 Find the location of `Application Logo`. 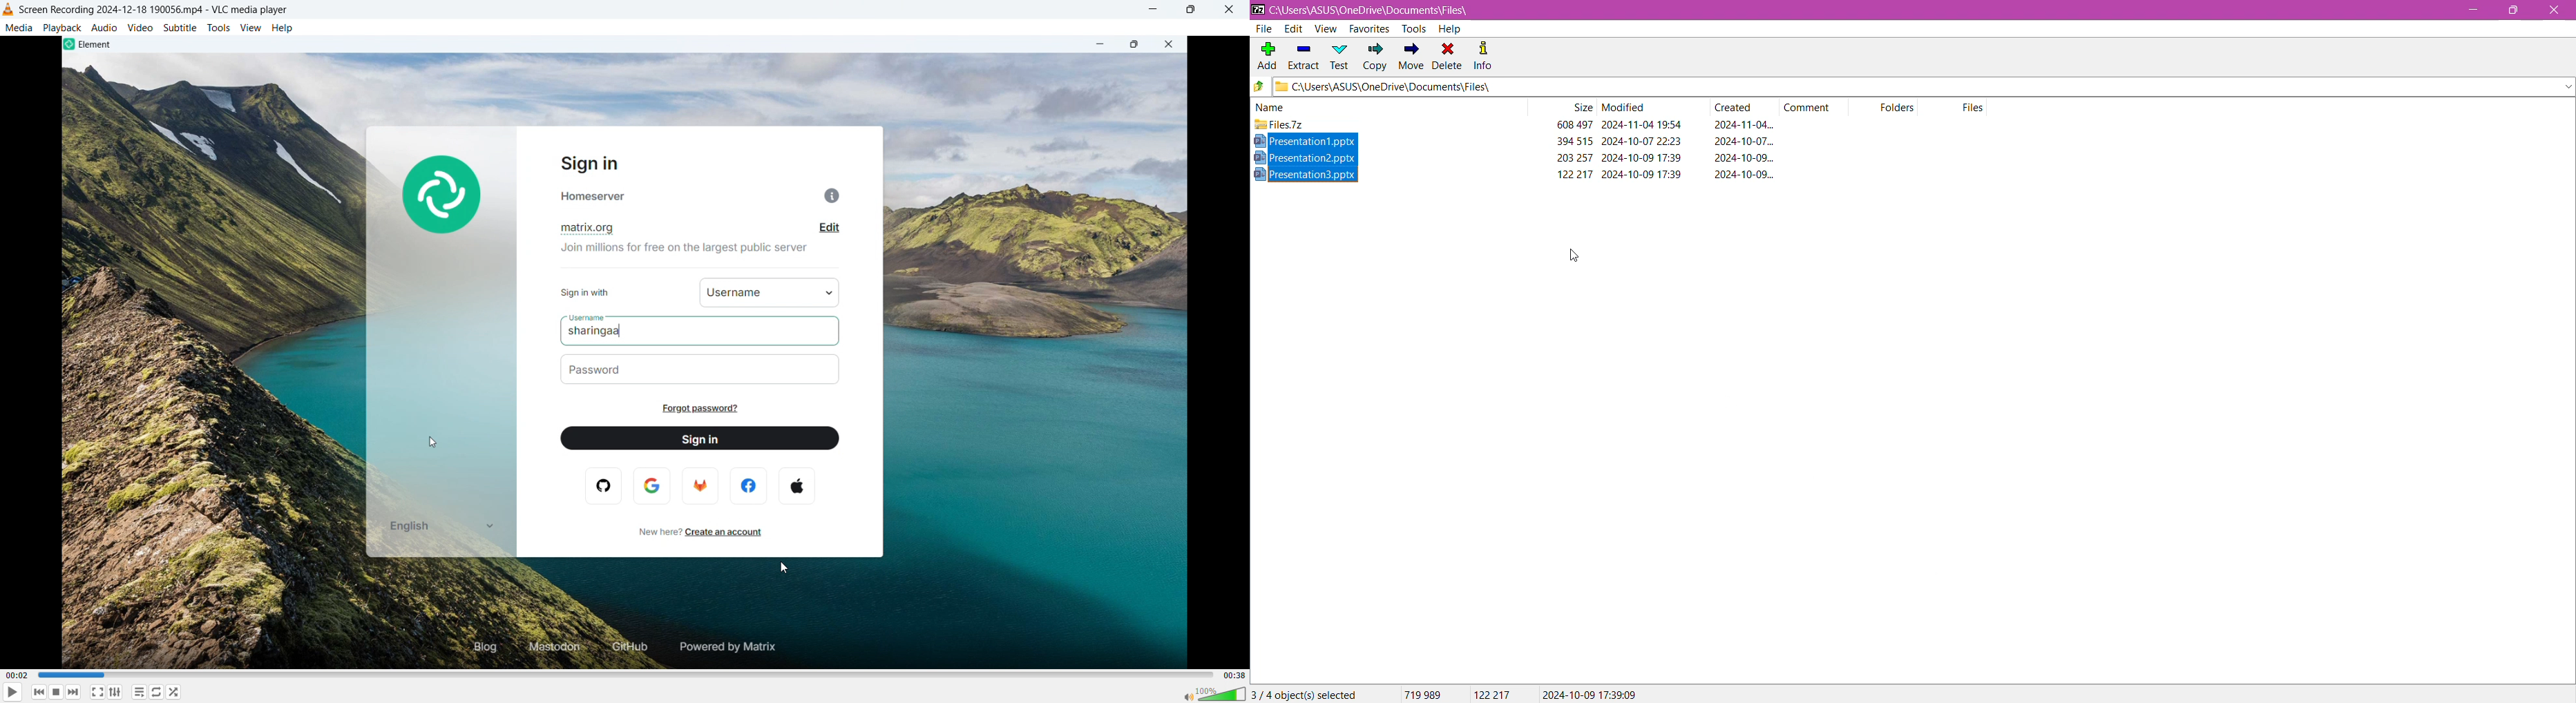

Application Logo is located at coordinates (1258, 9).